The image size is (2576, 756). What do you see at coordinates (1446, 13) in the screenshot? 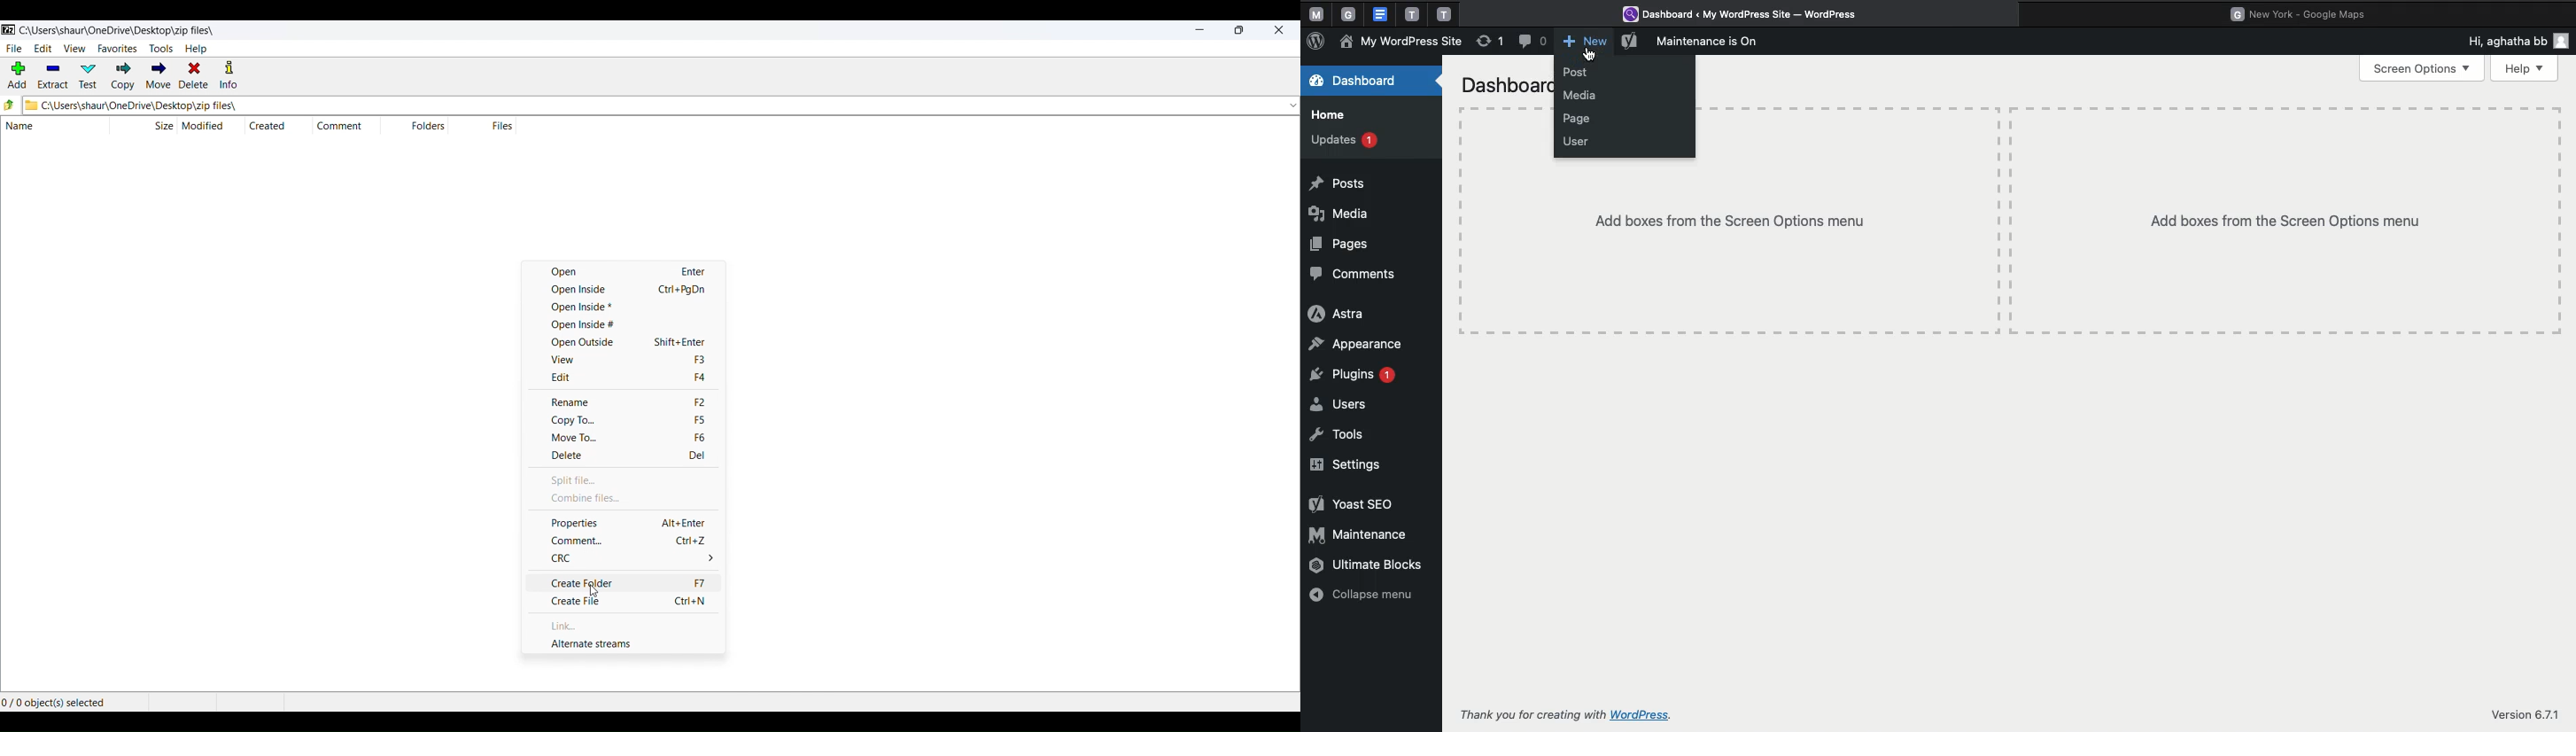
I see `tab` at bounding box center [1446, 13].